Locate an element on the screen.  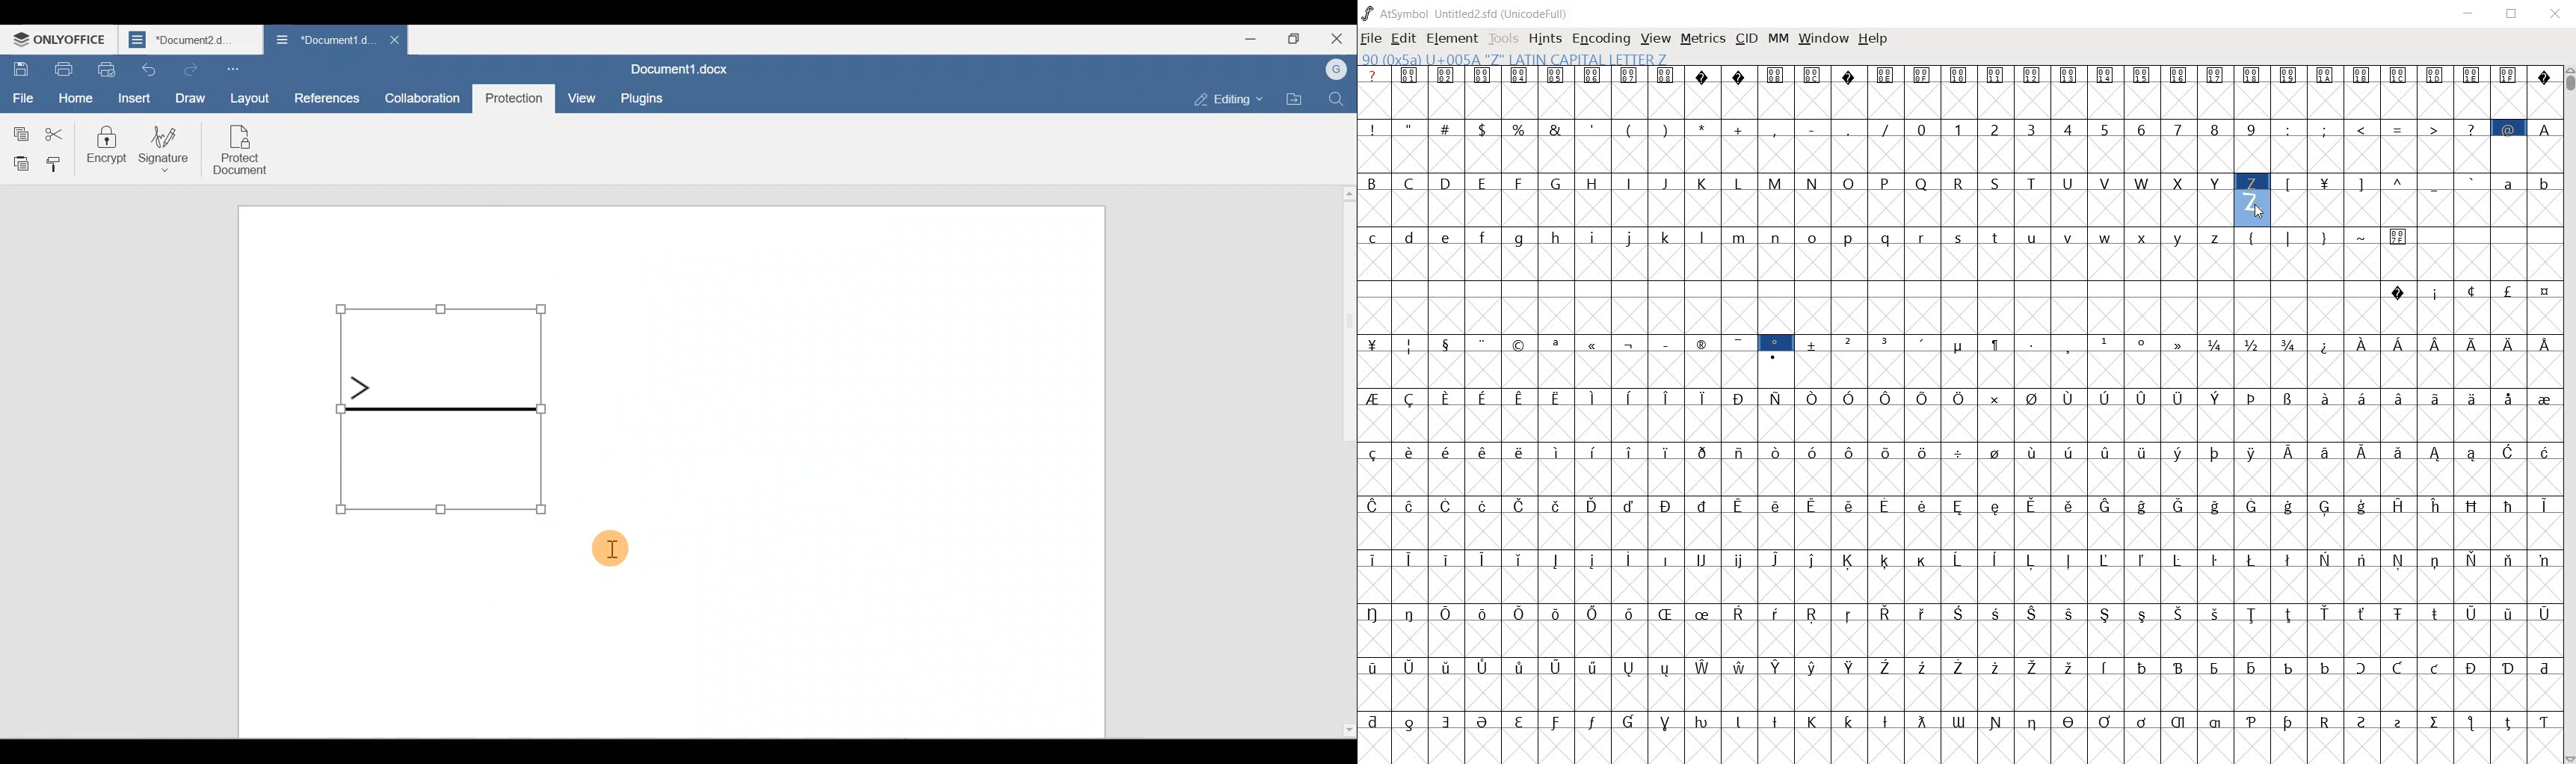
Redo is located at coordinates (188, 69).